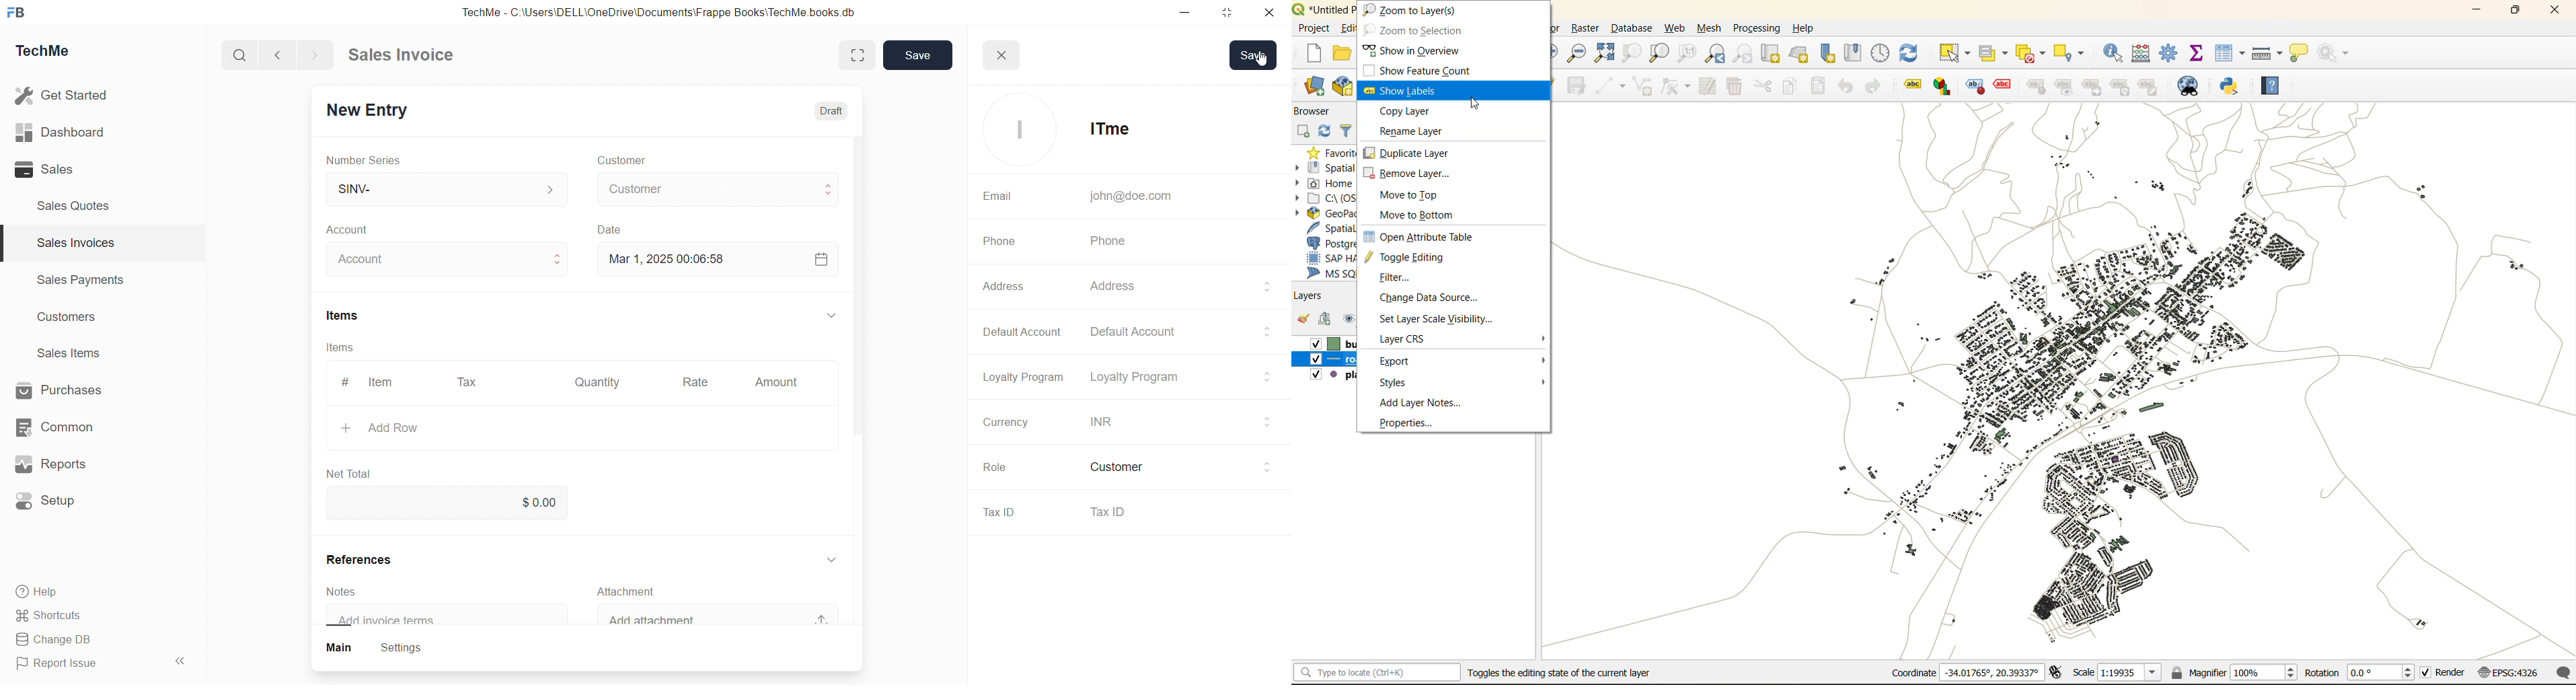 The width and height of the screenshot is (2576, 700). What do you see at coordinates (1181, 514) in the screenshot?
I see `Tax ID` at bounding box center [1181, 514].